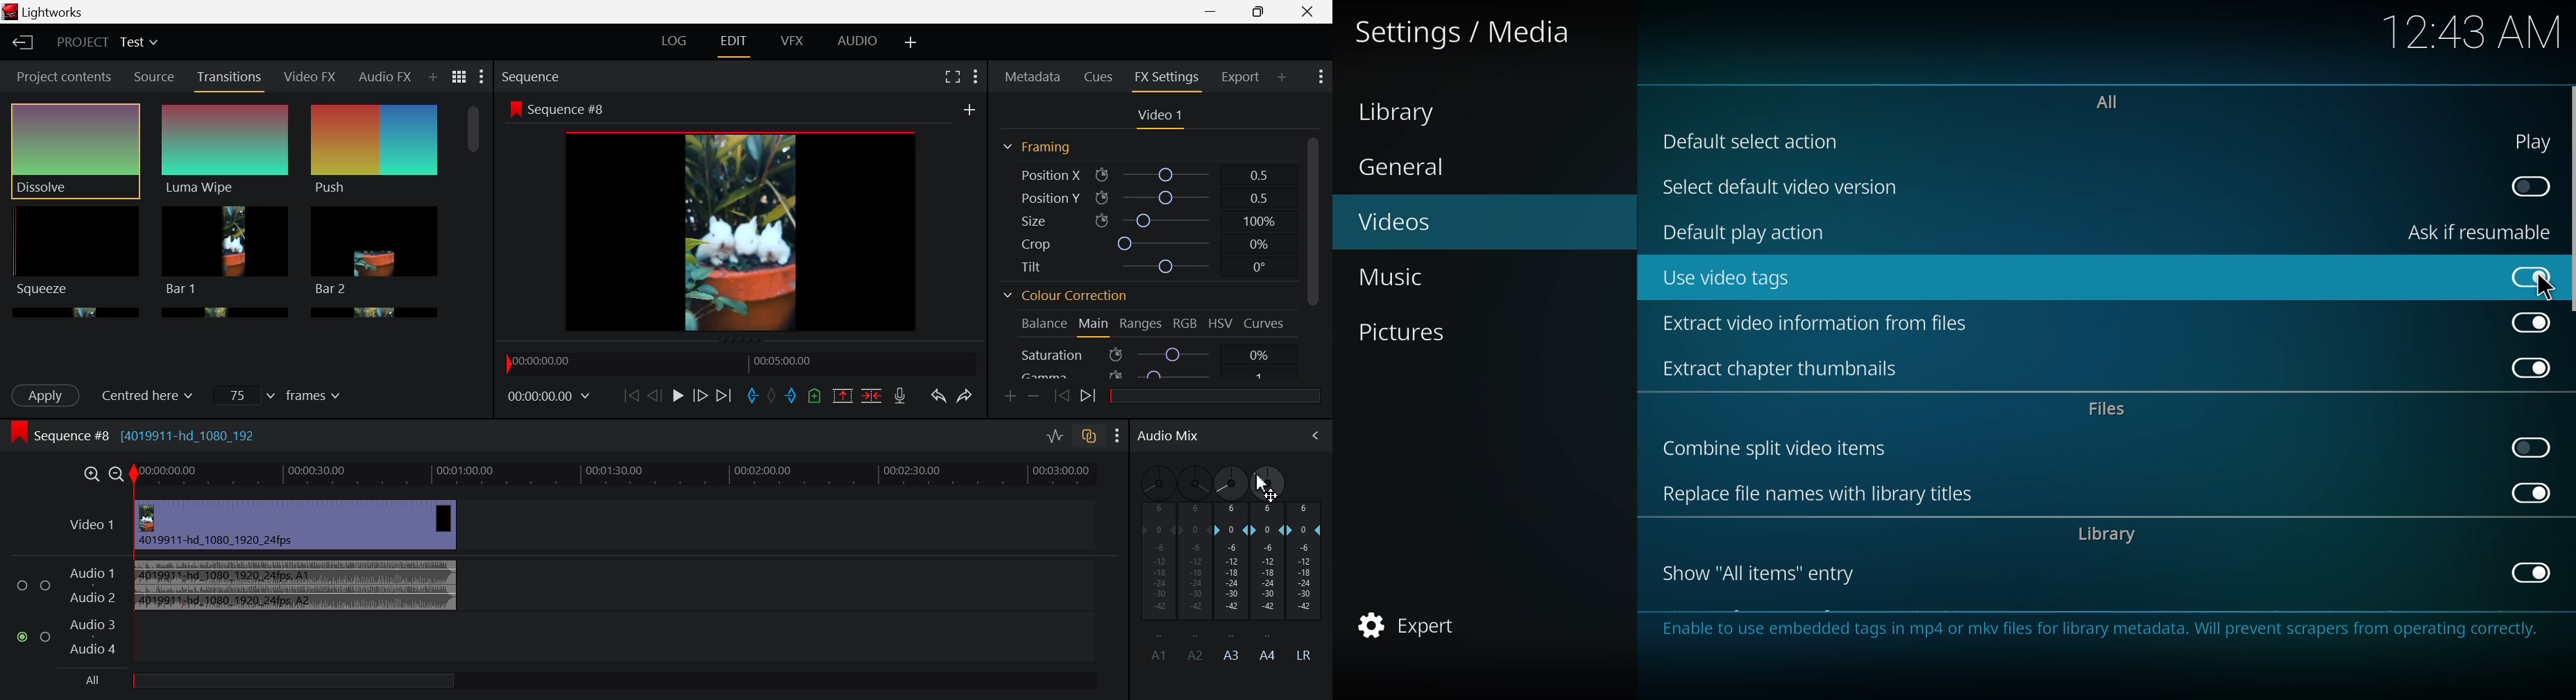 Image resolution: width=2576 pixels, height=700 pixels. I want to click on Position Y, so click(1146, 195).